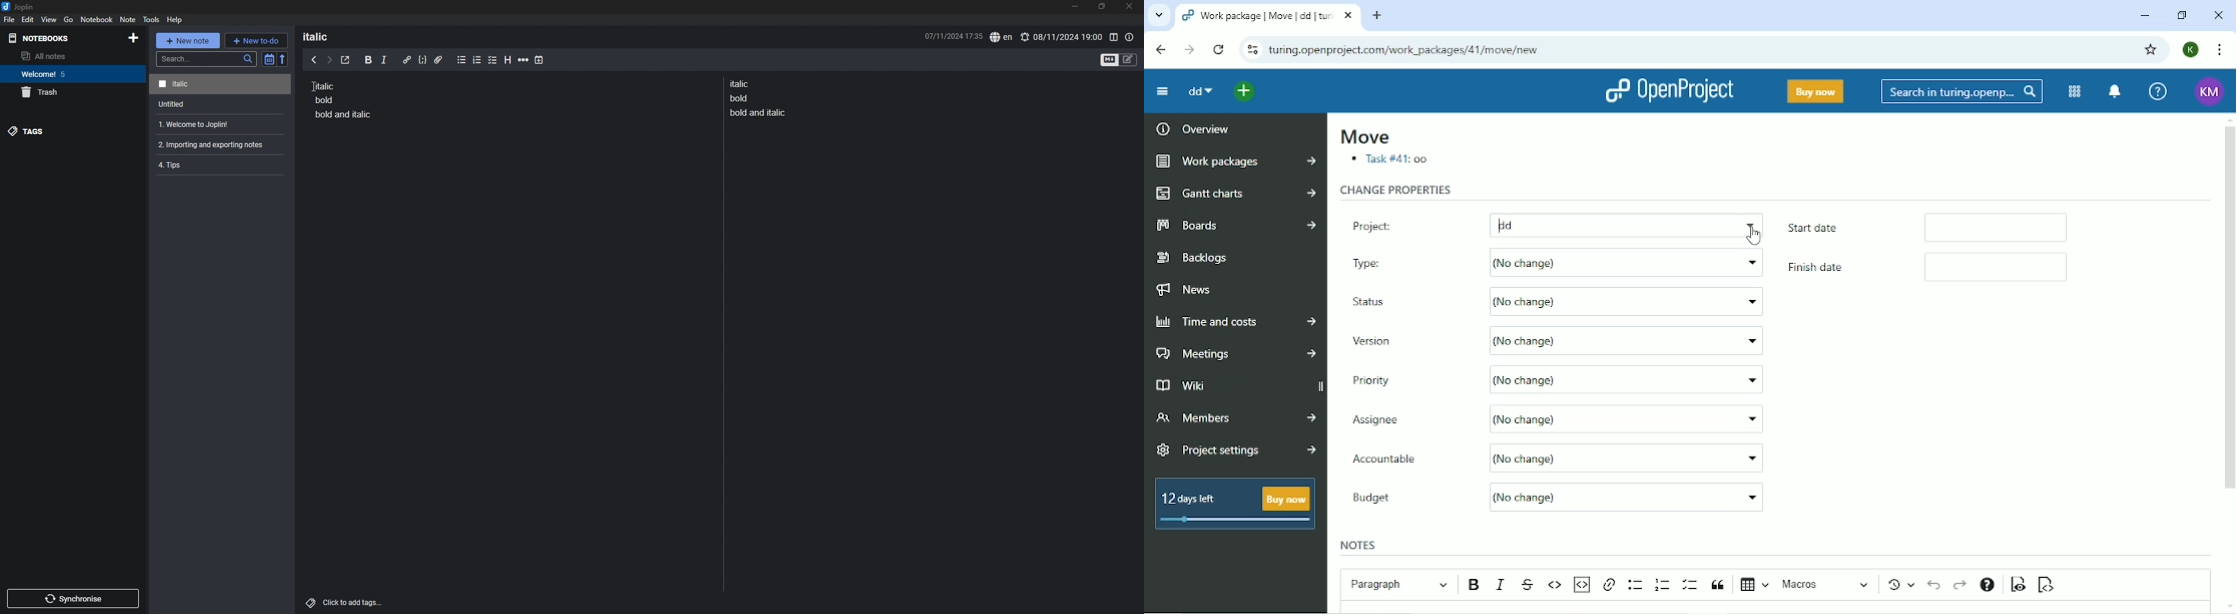 The width and height of the screenshot is (2240, 616). Describe the element at coordinates (187, 41) in the screenshot. I see `new note` at that location.